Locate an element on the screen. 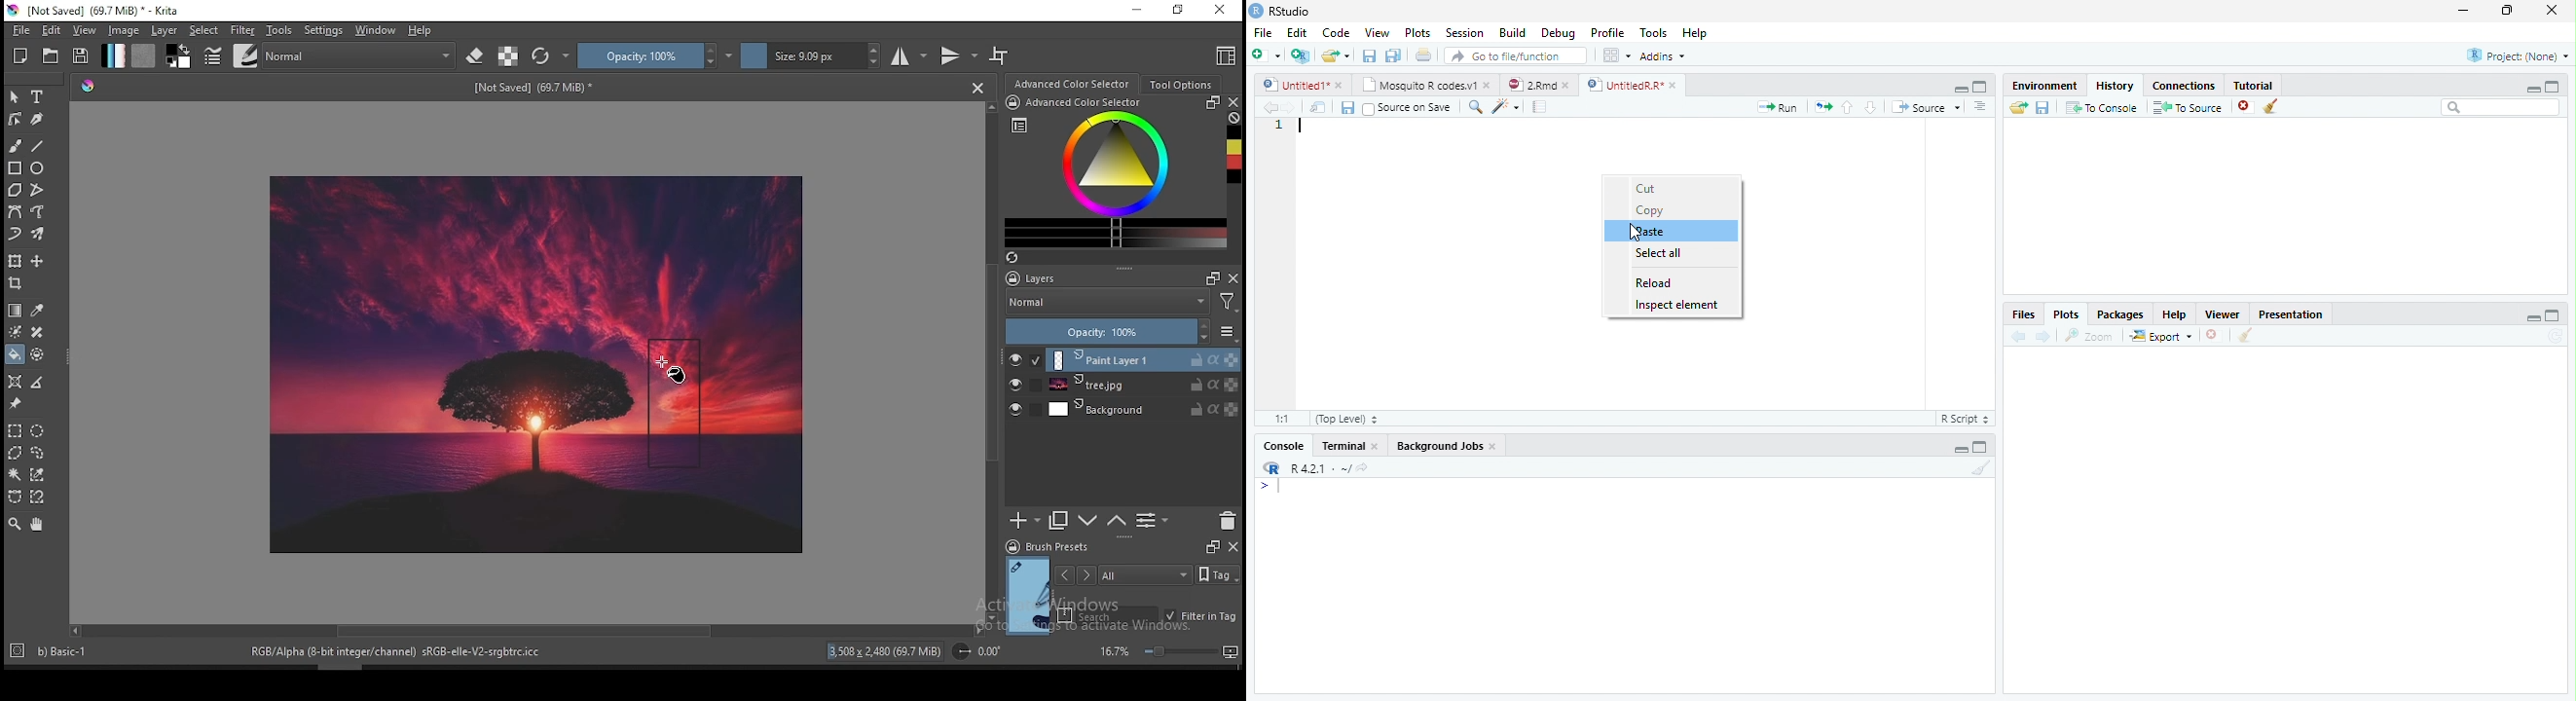 The image size is (2576, 728). Addins is located at coordinates (1662, 55).